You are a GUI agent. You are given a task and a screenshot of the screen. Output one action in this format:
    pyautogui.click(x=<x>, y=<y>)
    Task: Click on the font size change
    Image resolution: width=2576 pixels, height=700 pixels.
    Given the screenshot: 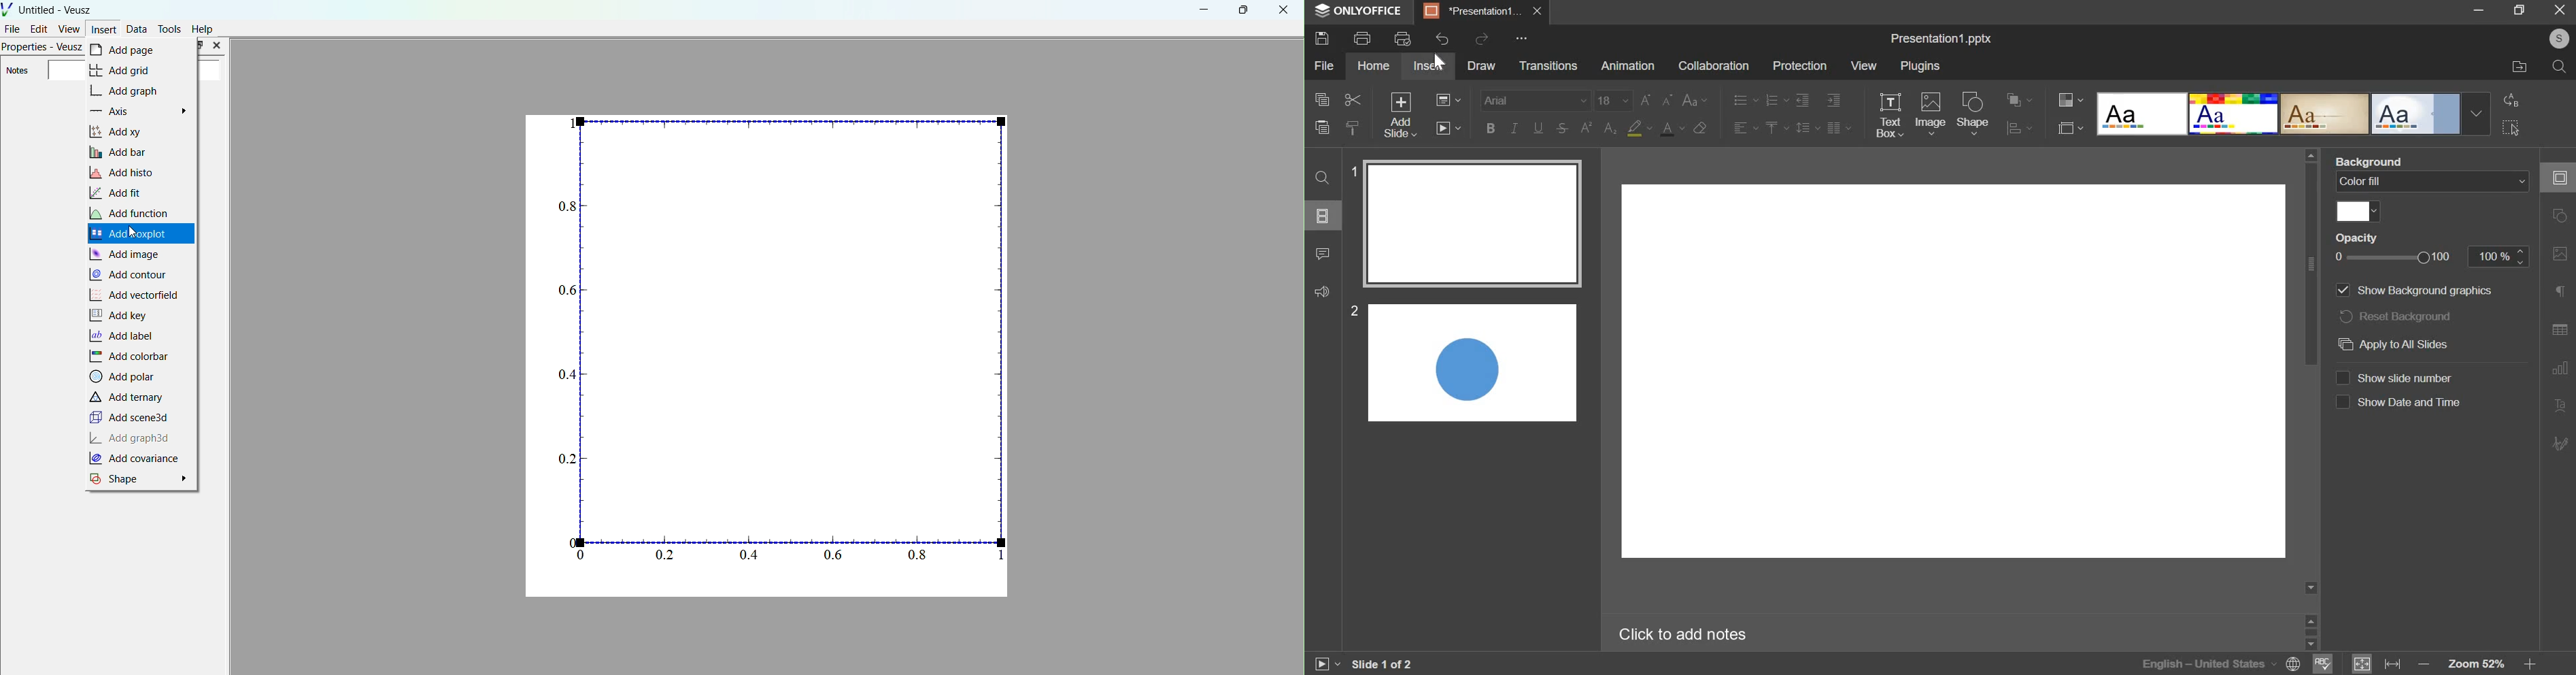 What is the action you would take?
    pyautogui.click(x=1696, y=97)
    